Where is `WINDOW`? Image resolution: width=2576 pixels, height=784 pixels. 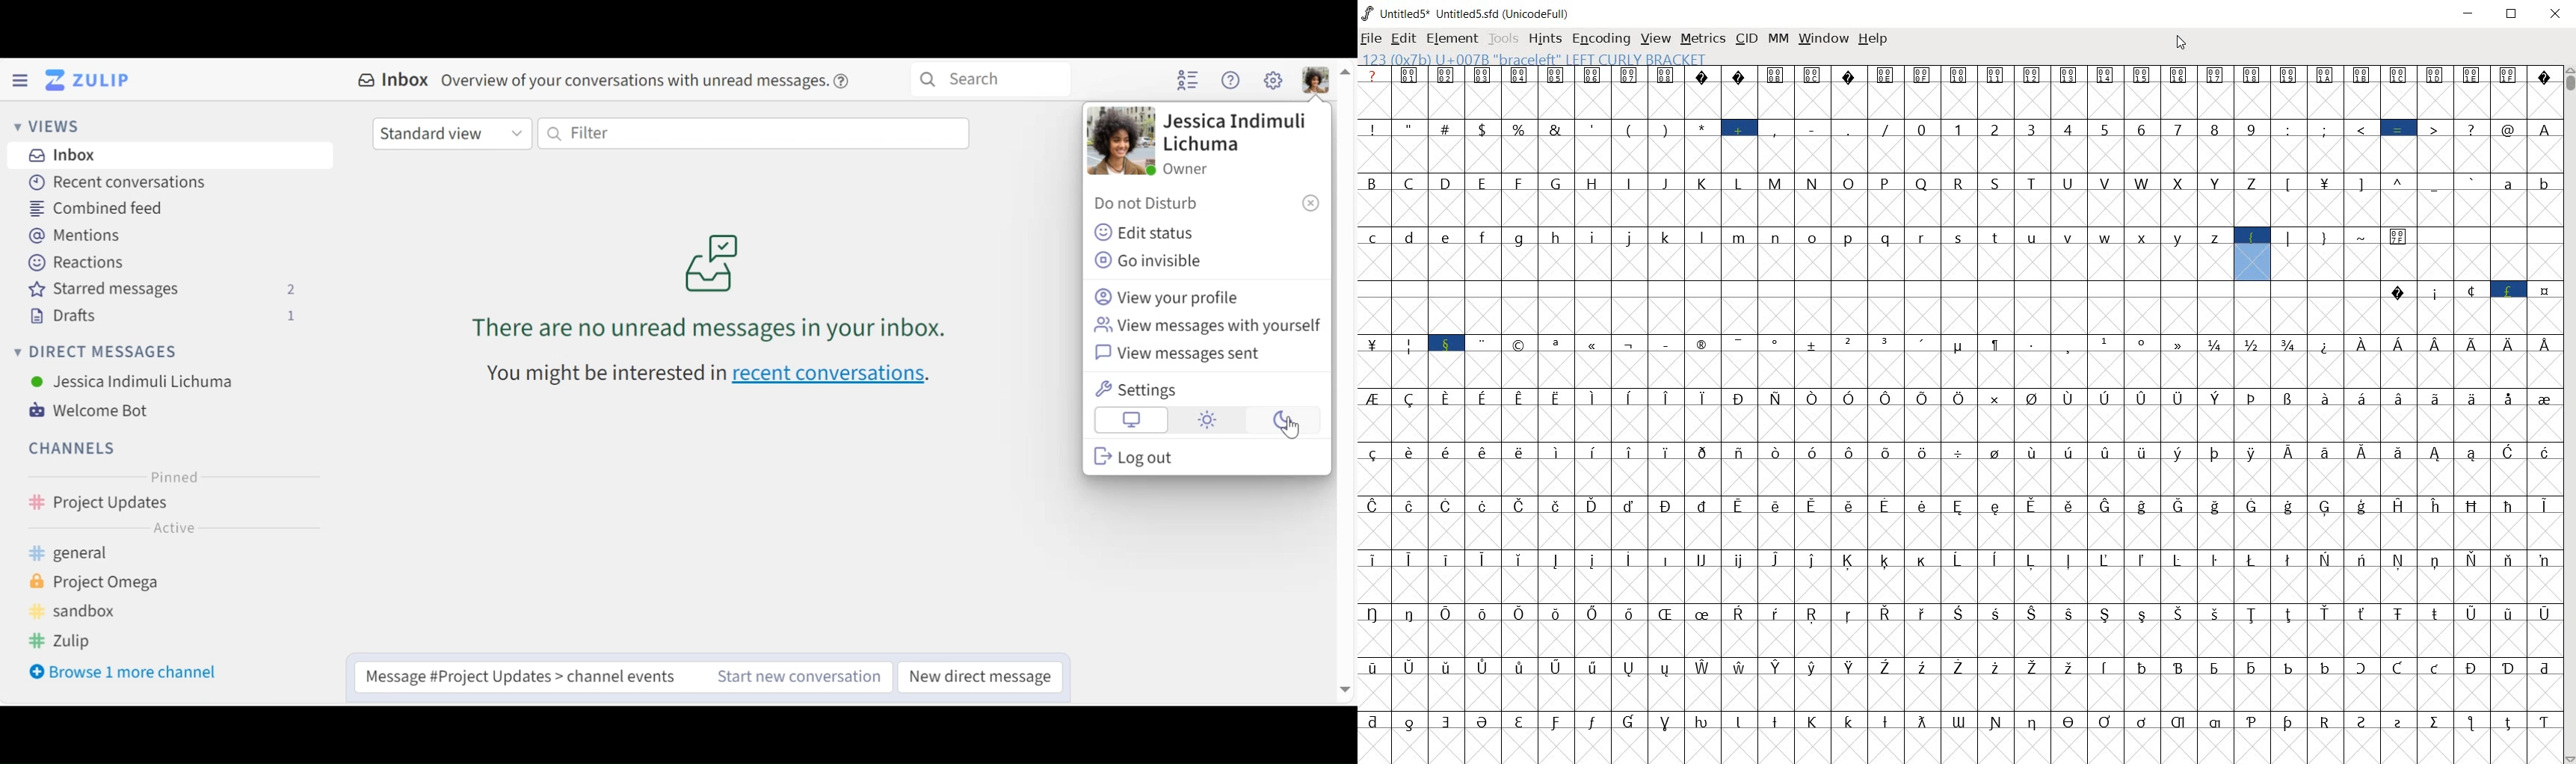
WINDOW is located at coordinates (1824, 37).